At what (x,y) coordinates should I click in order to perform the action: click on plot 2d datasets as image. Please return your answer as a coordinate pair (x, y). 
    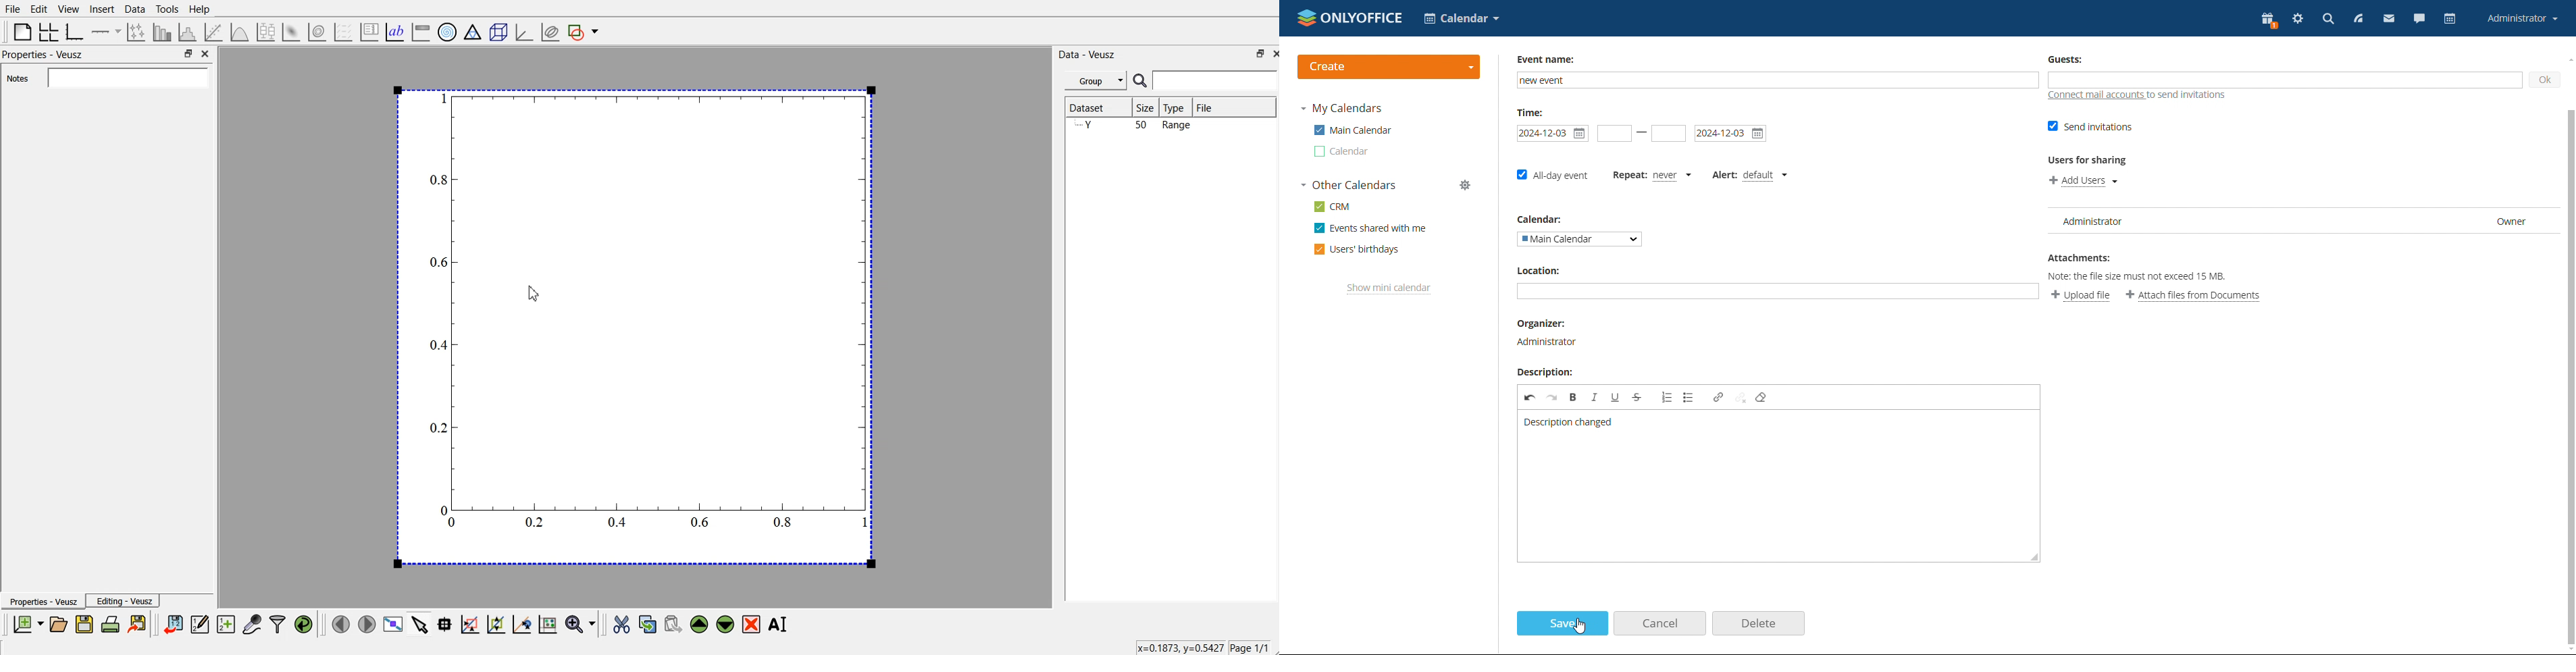
    Looking at the image, I should click on (292, 30).